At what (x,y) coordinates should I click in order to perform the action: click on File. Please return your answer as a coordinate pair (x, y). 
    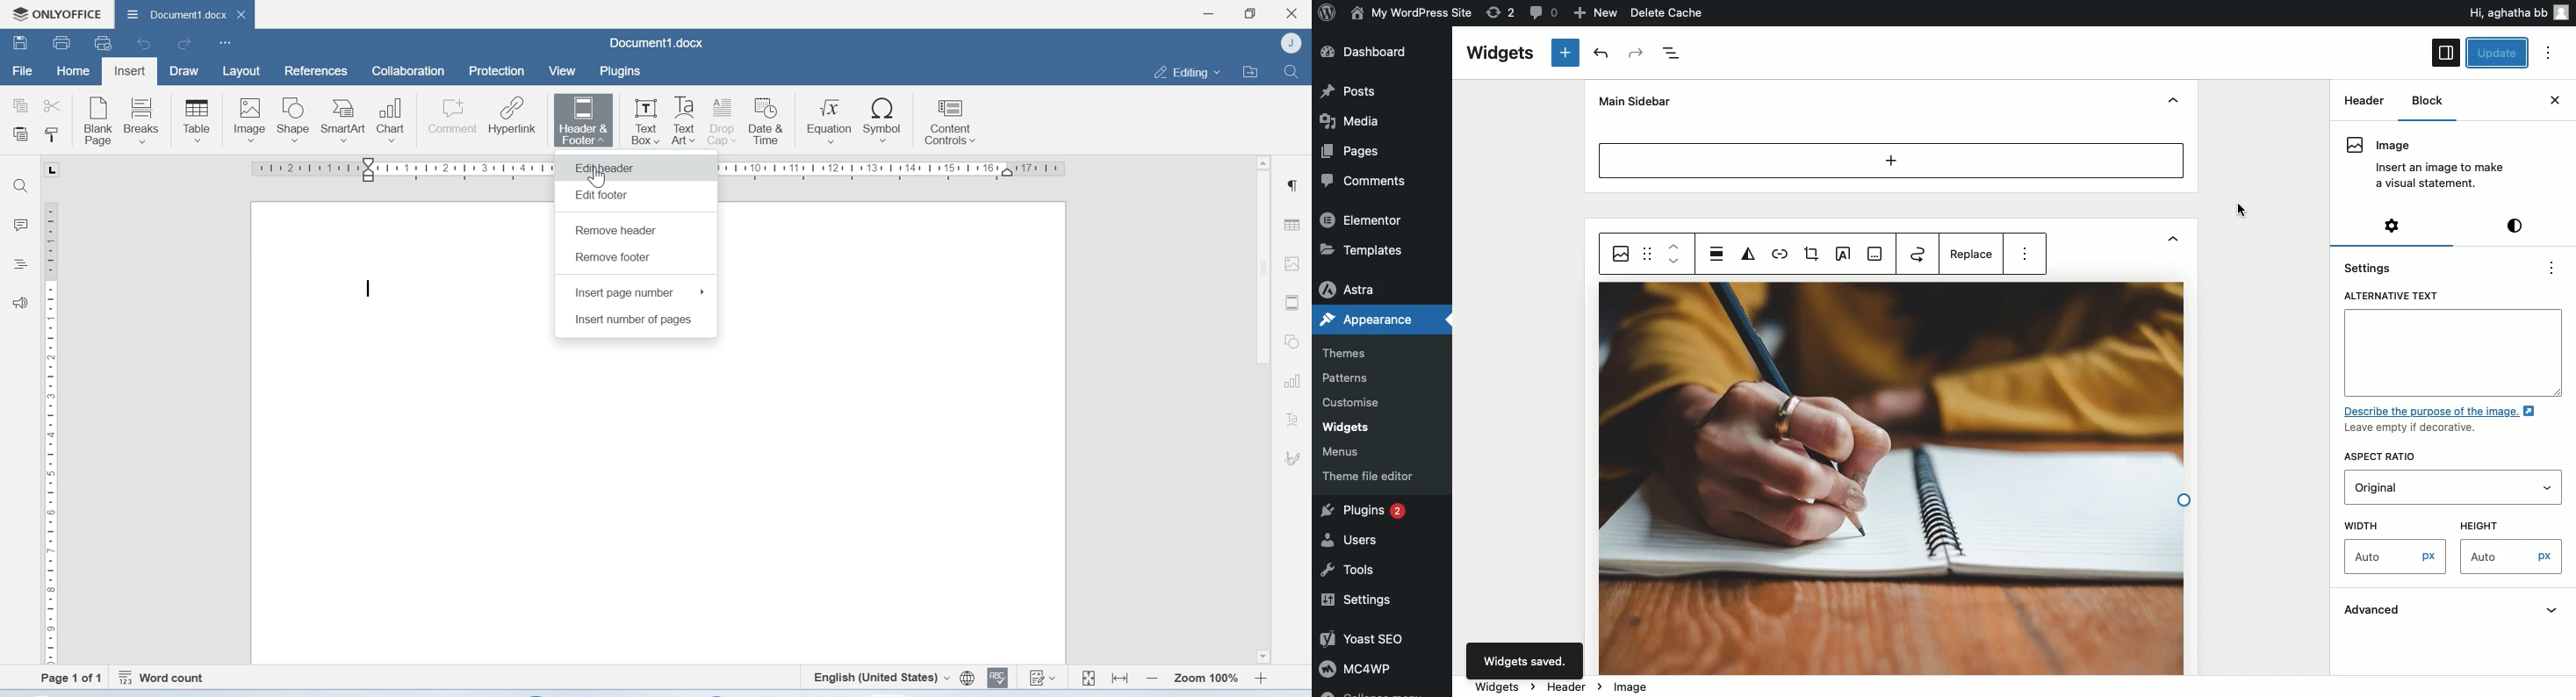
    Looking at the image, I should click on (21, 72).